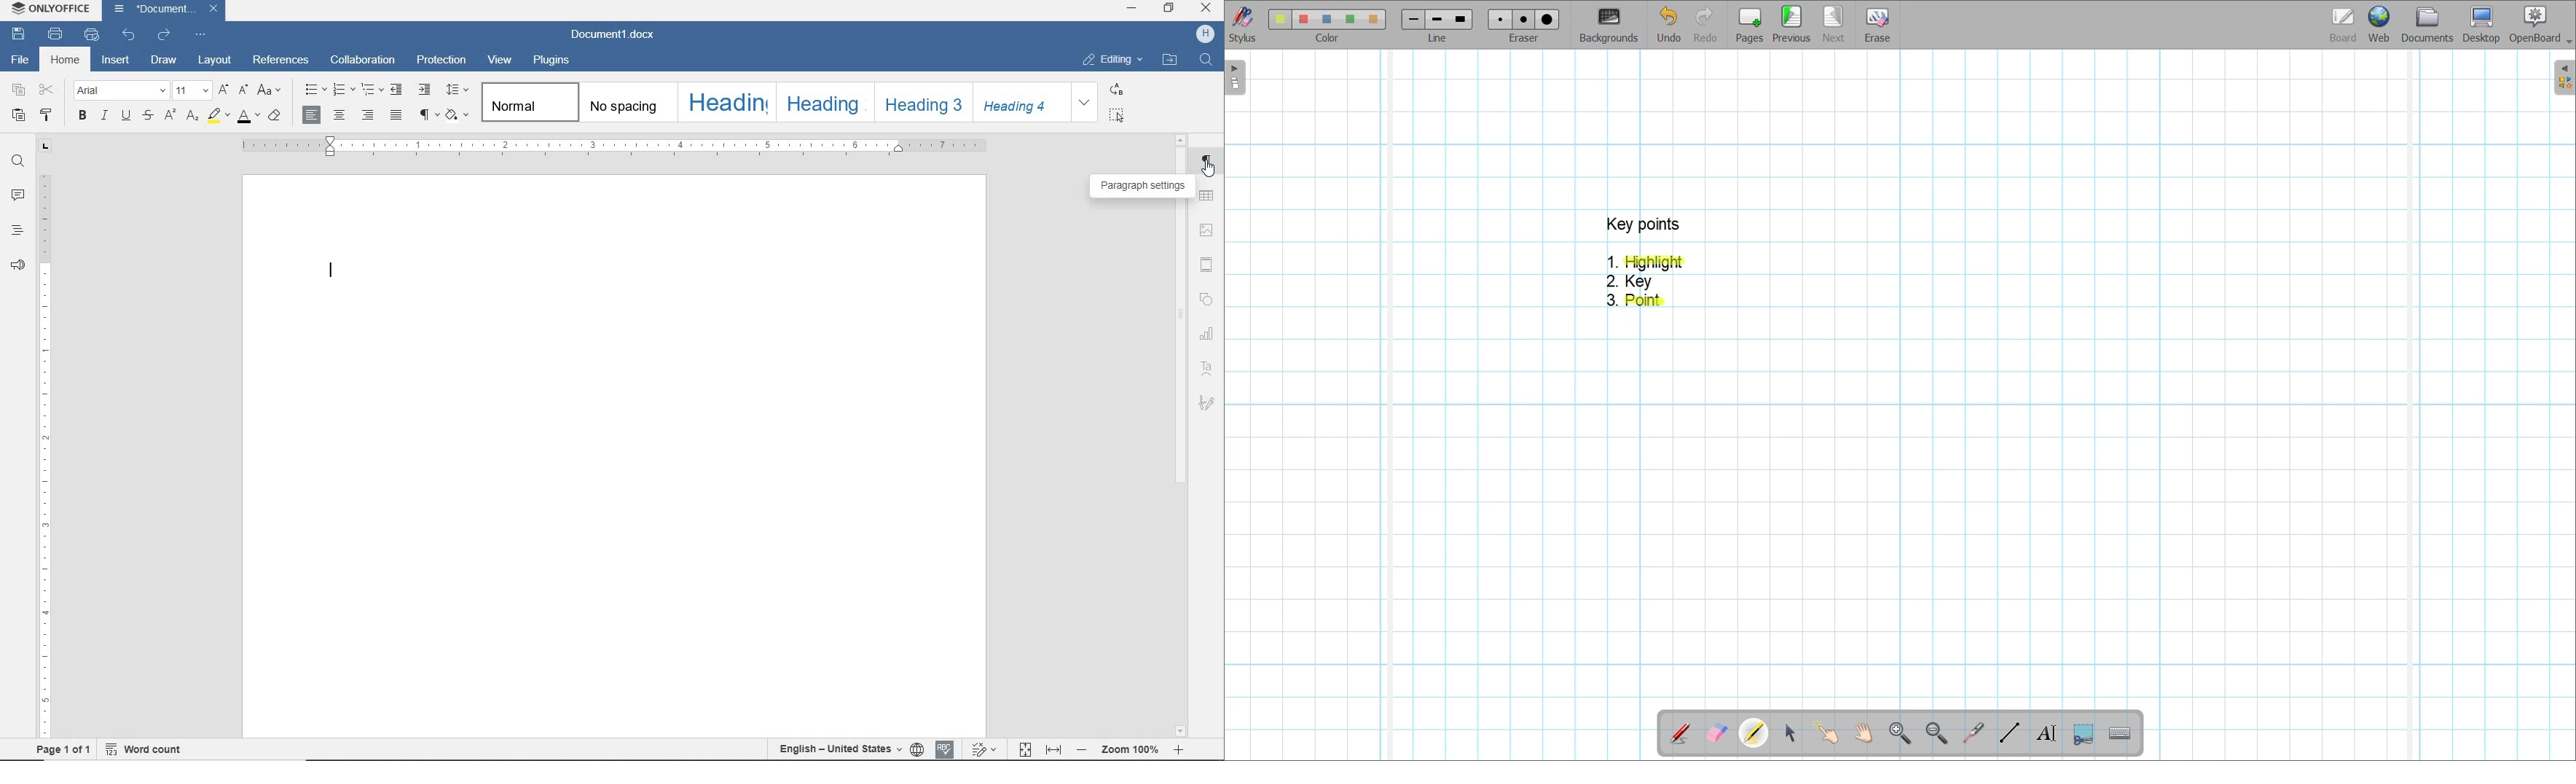  What do you see at coordinates (500, 60) in the screenshot?
I see `view` at bounding box center [500, 60].